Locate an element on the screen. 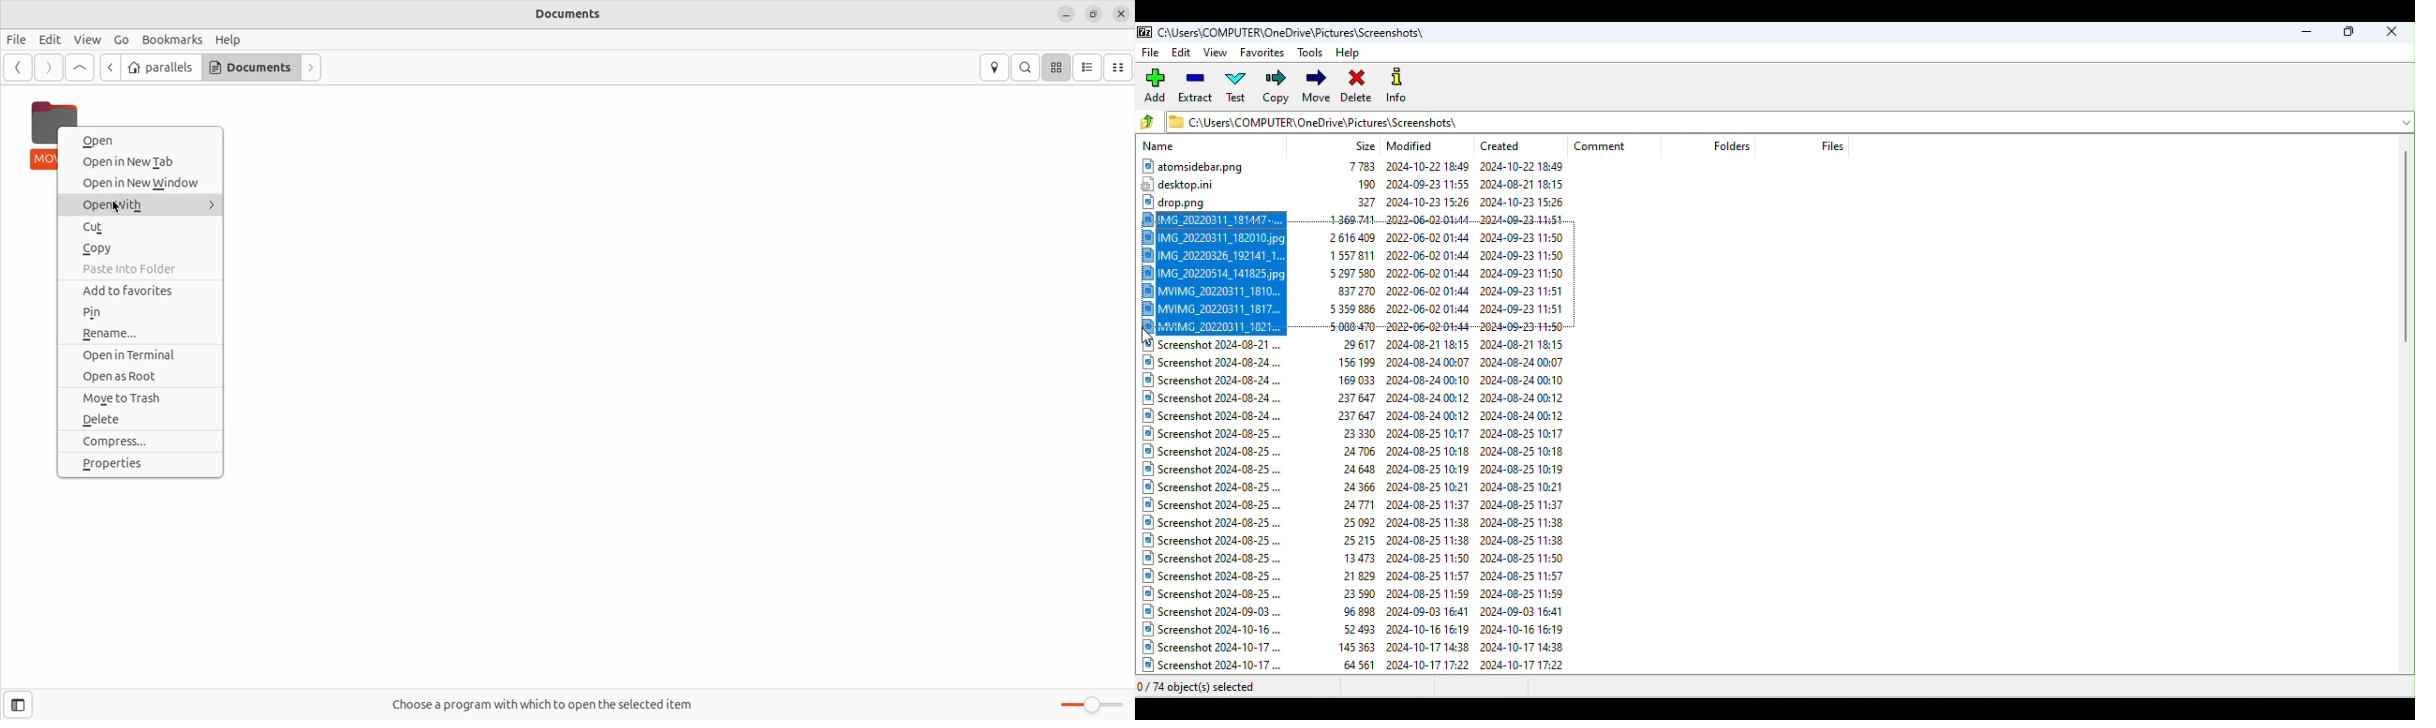 Image resolution: width=2436 pixels, height=728 pixels. Size is located at coordinates (1366, 145).